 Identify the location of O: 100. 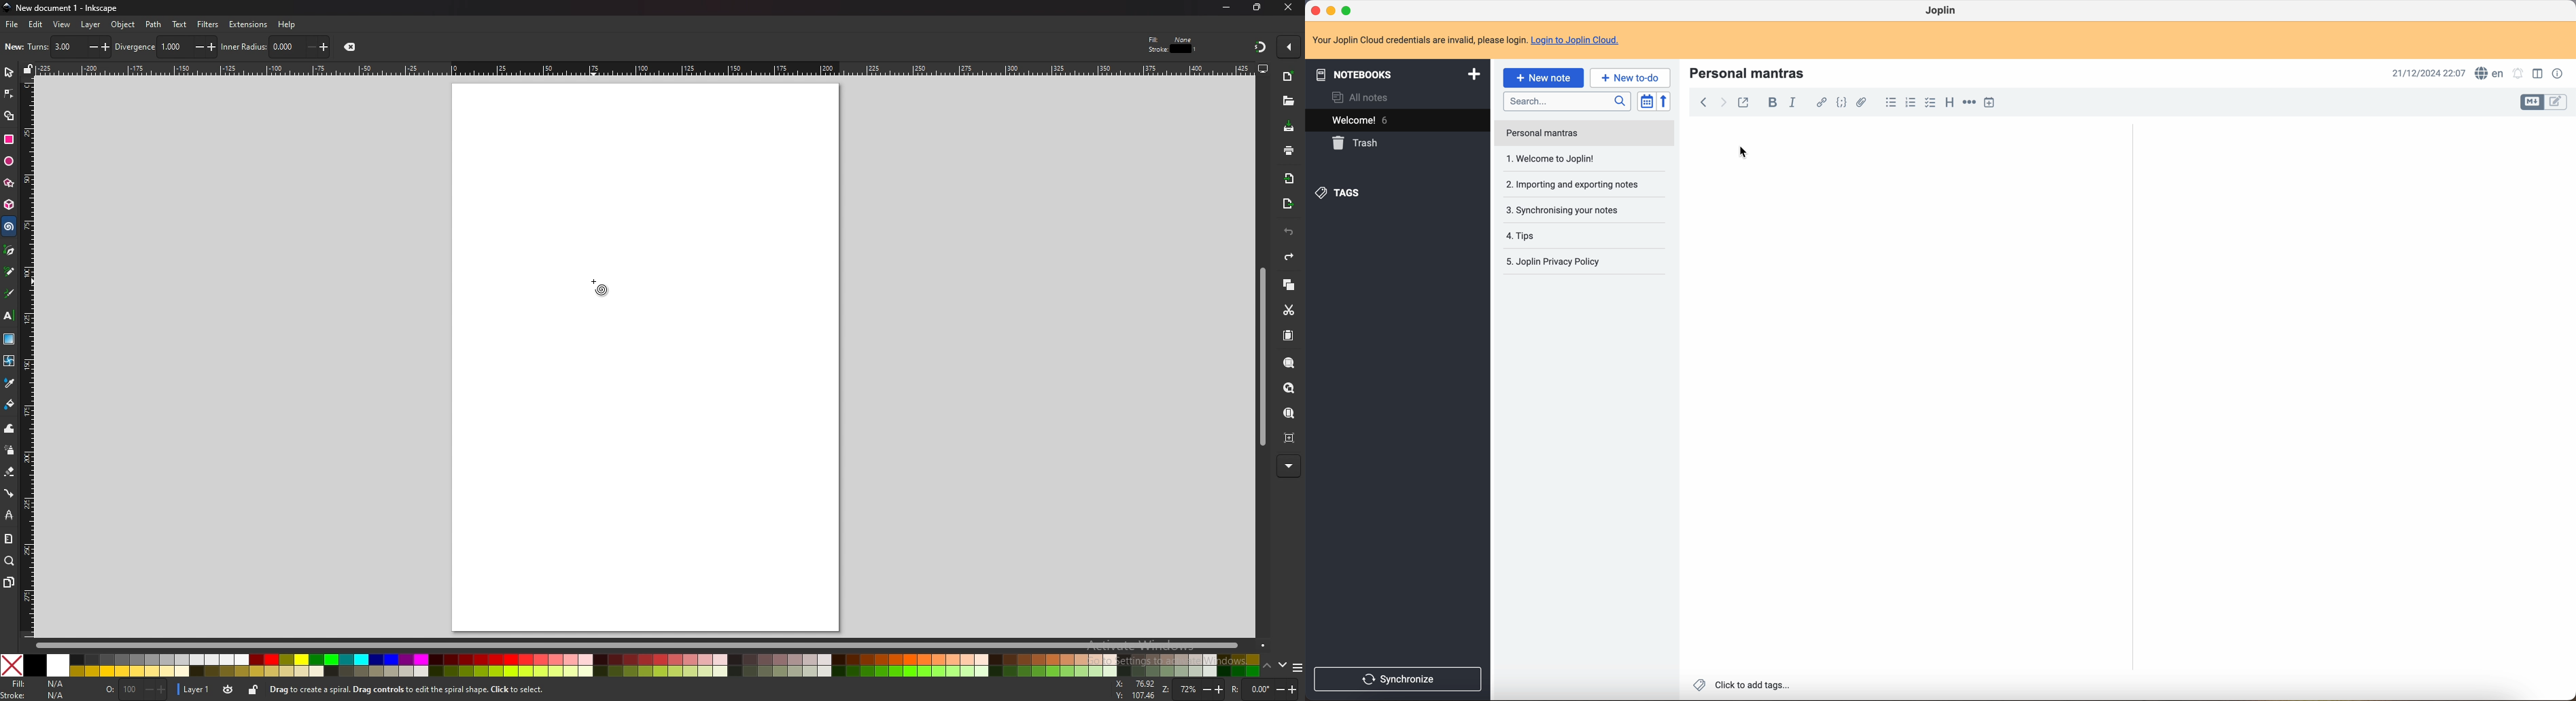
(135, 690).